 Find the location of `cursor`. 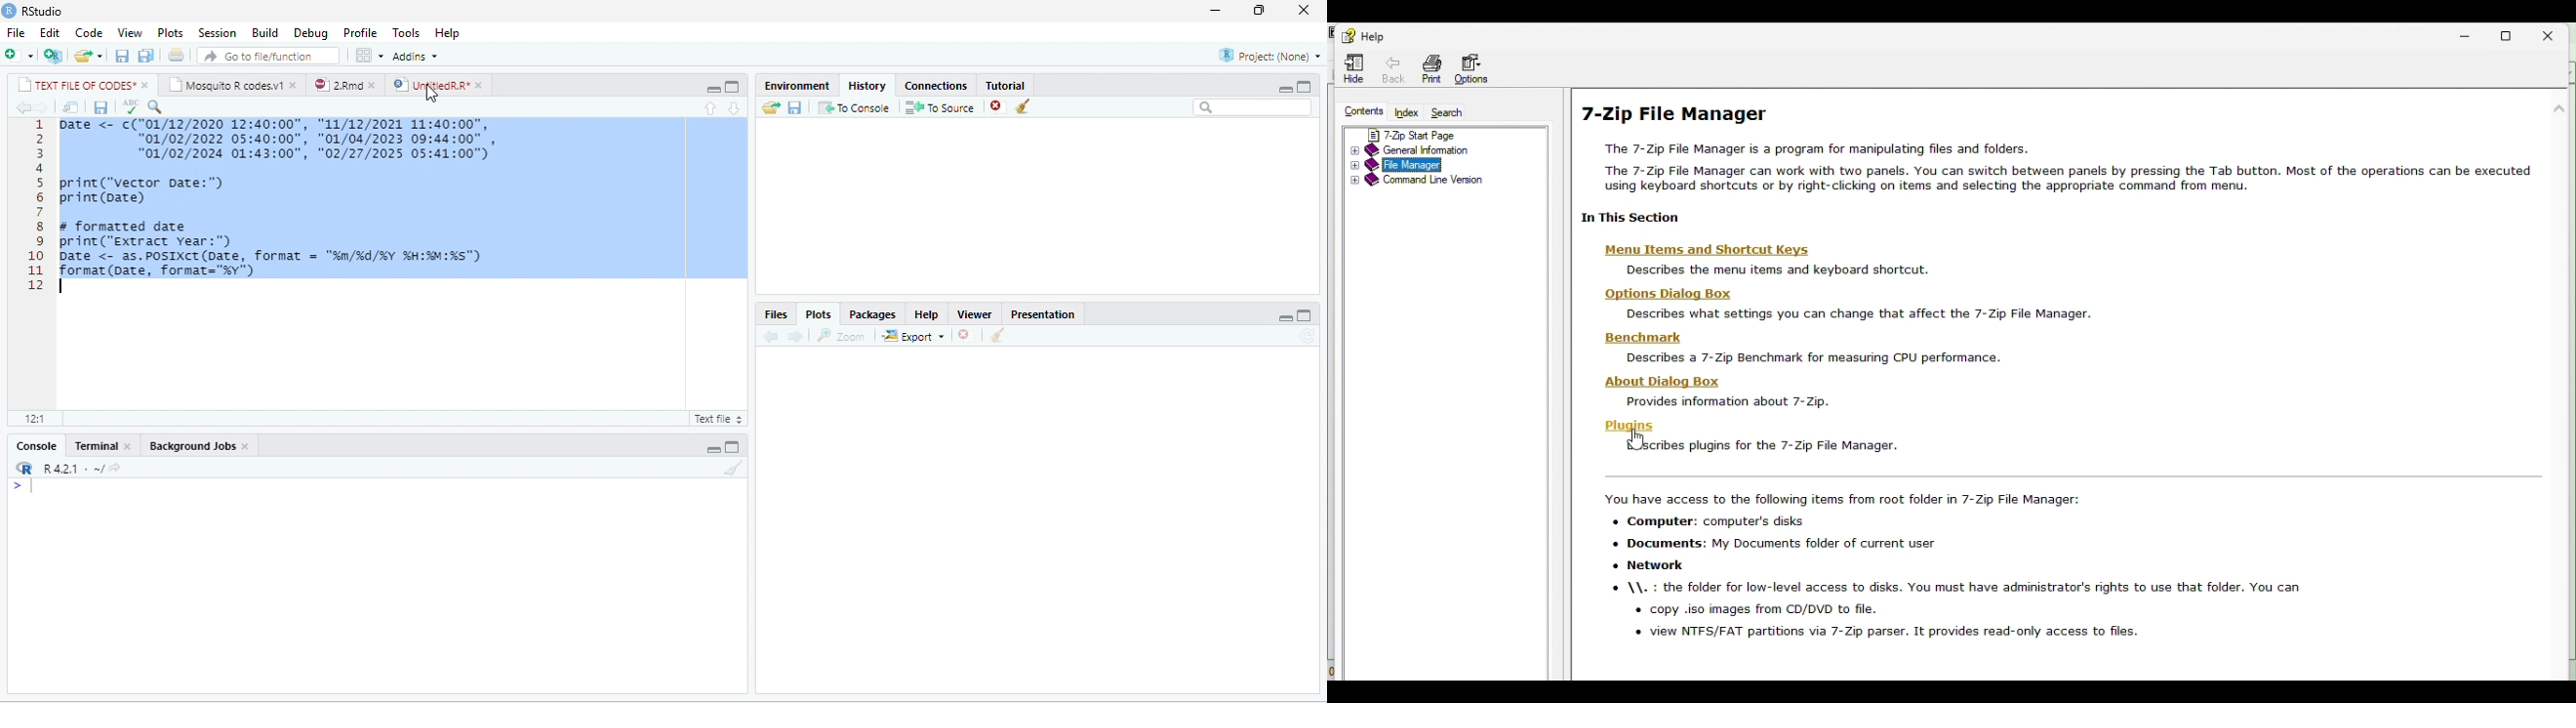

cursor is located at coordinates (1638, 441).